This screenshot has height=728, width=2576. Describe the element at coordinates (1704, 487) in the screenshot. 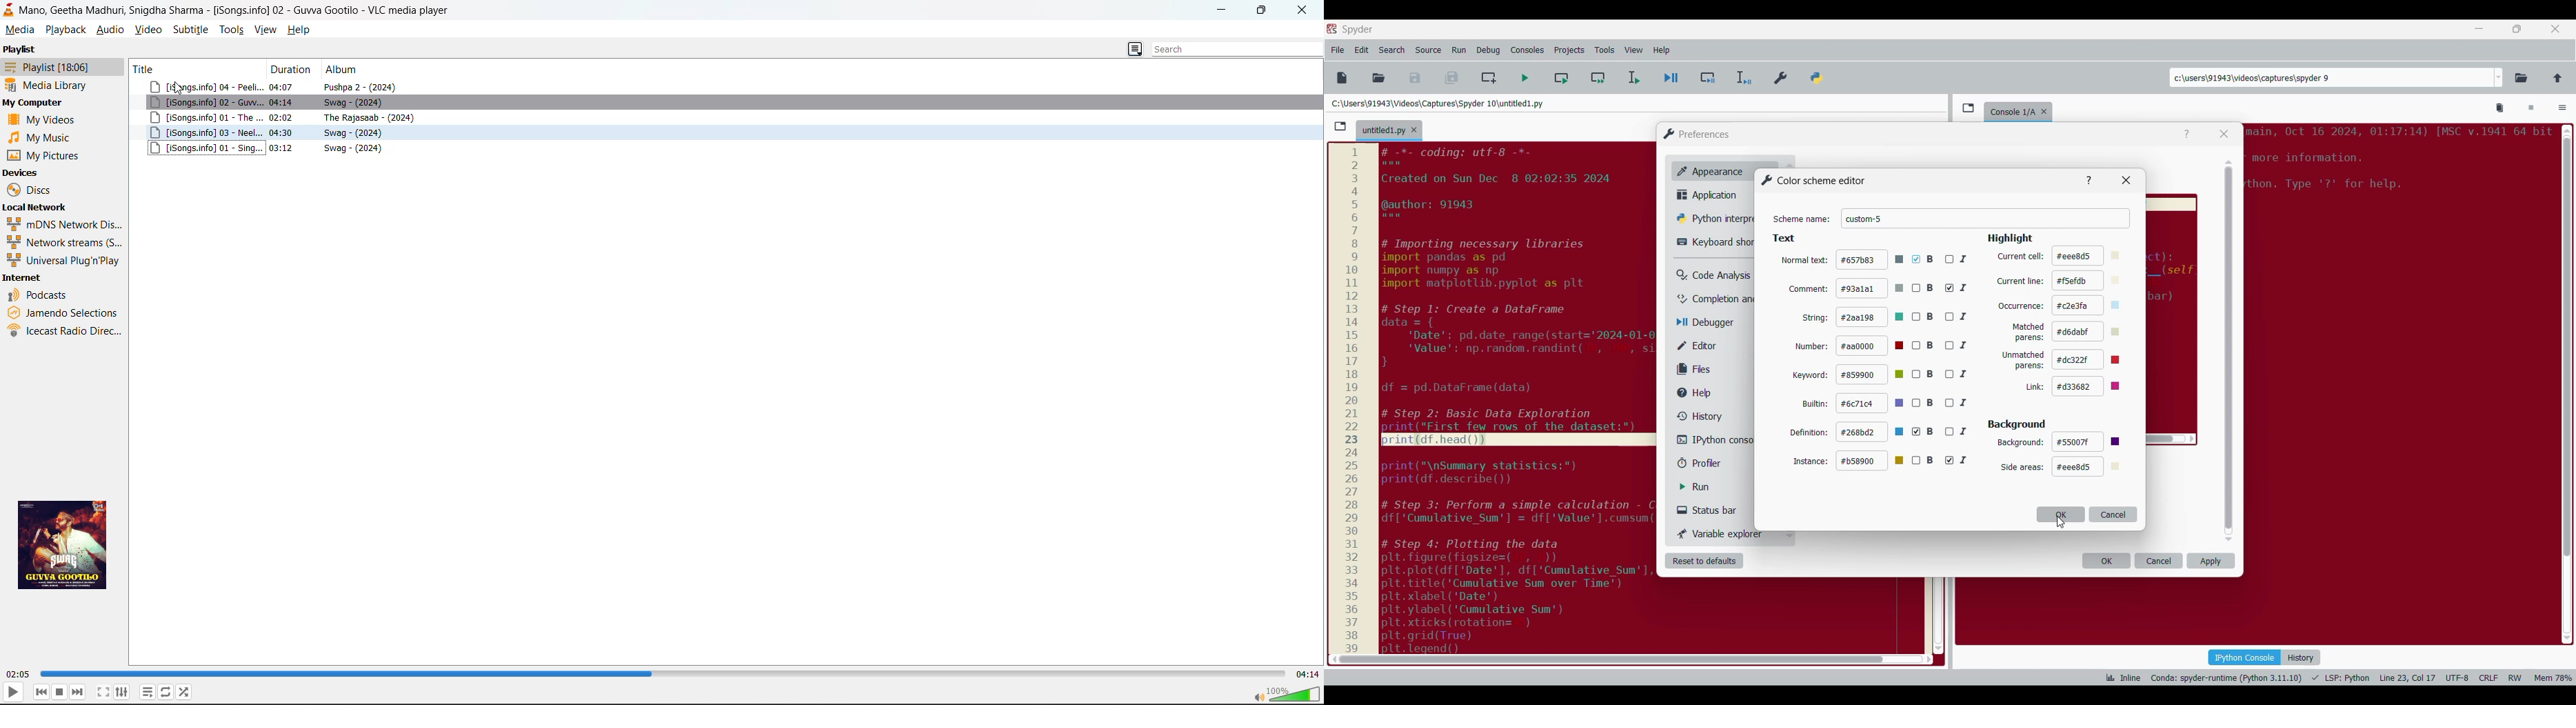

I see `Run` at that location.